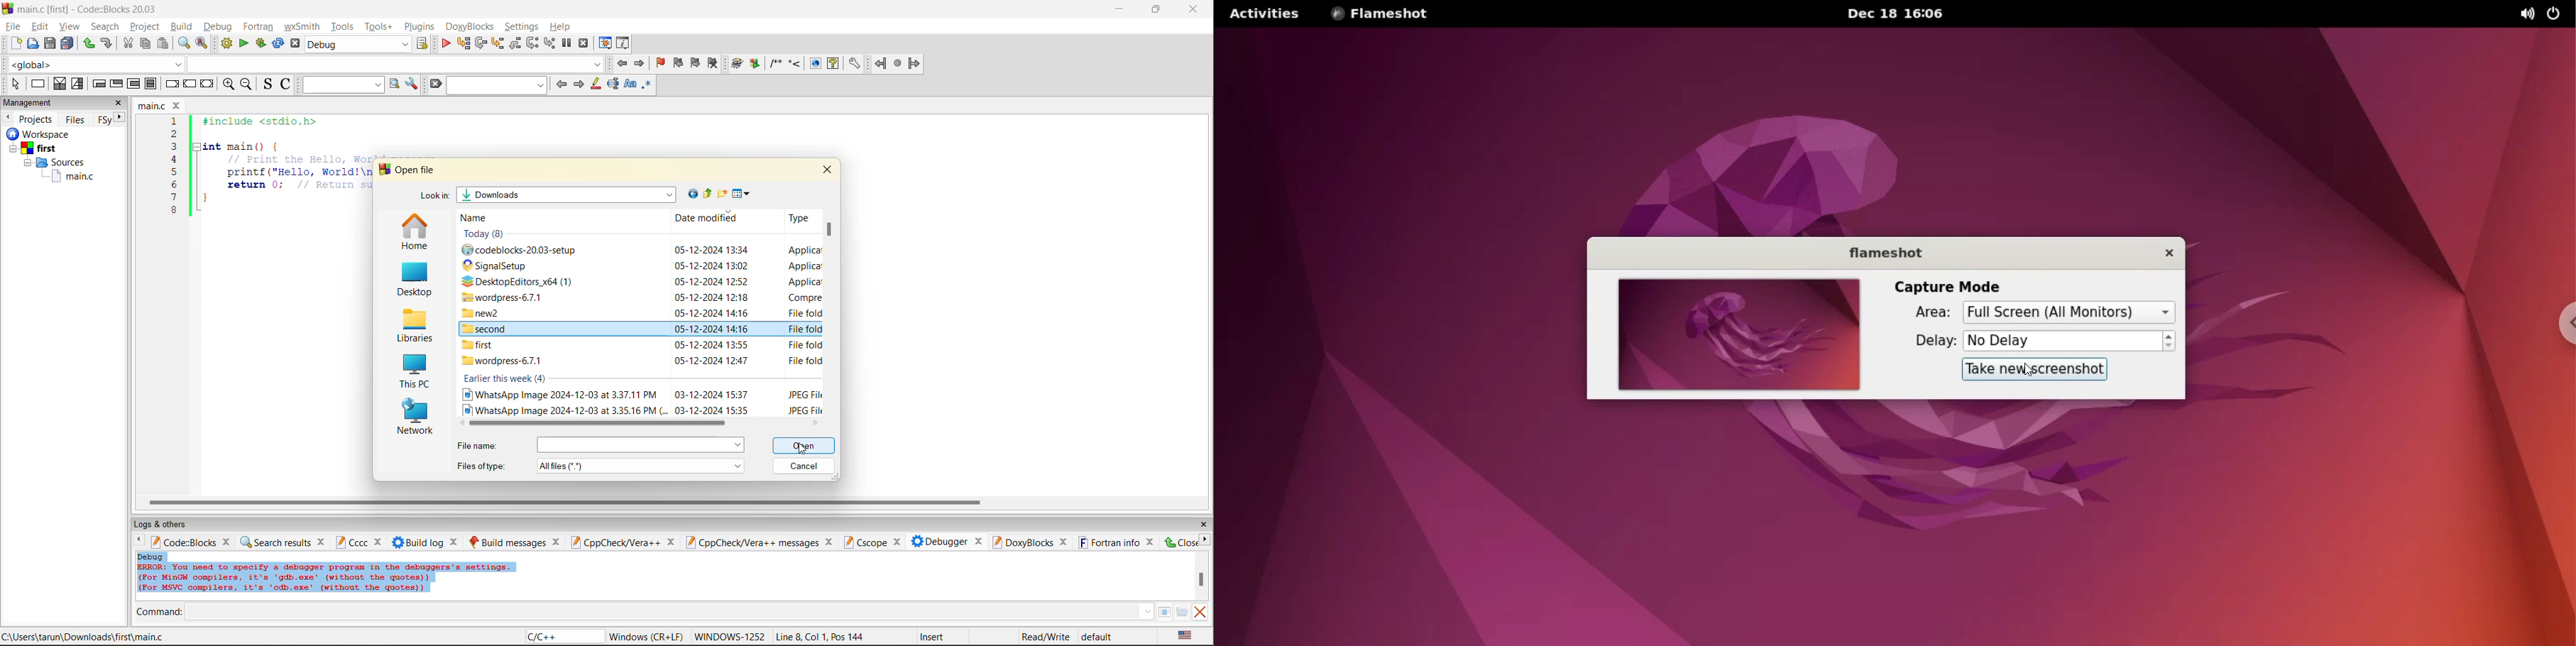  Describe the element at coordinates (712, 314) in the screenshot. I see `date and time` at that location.